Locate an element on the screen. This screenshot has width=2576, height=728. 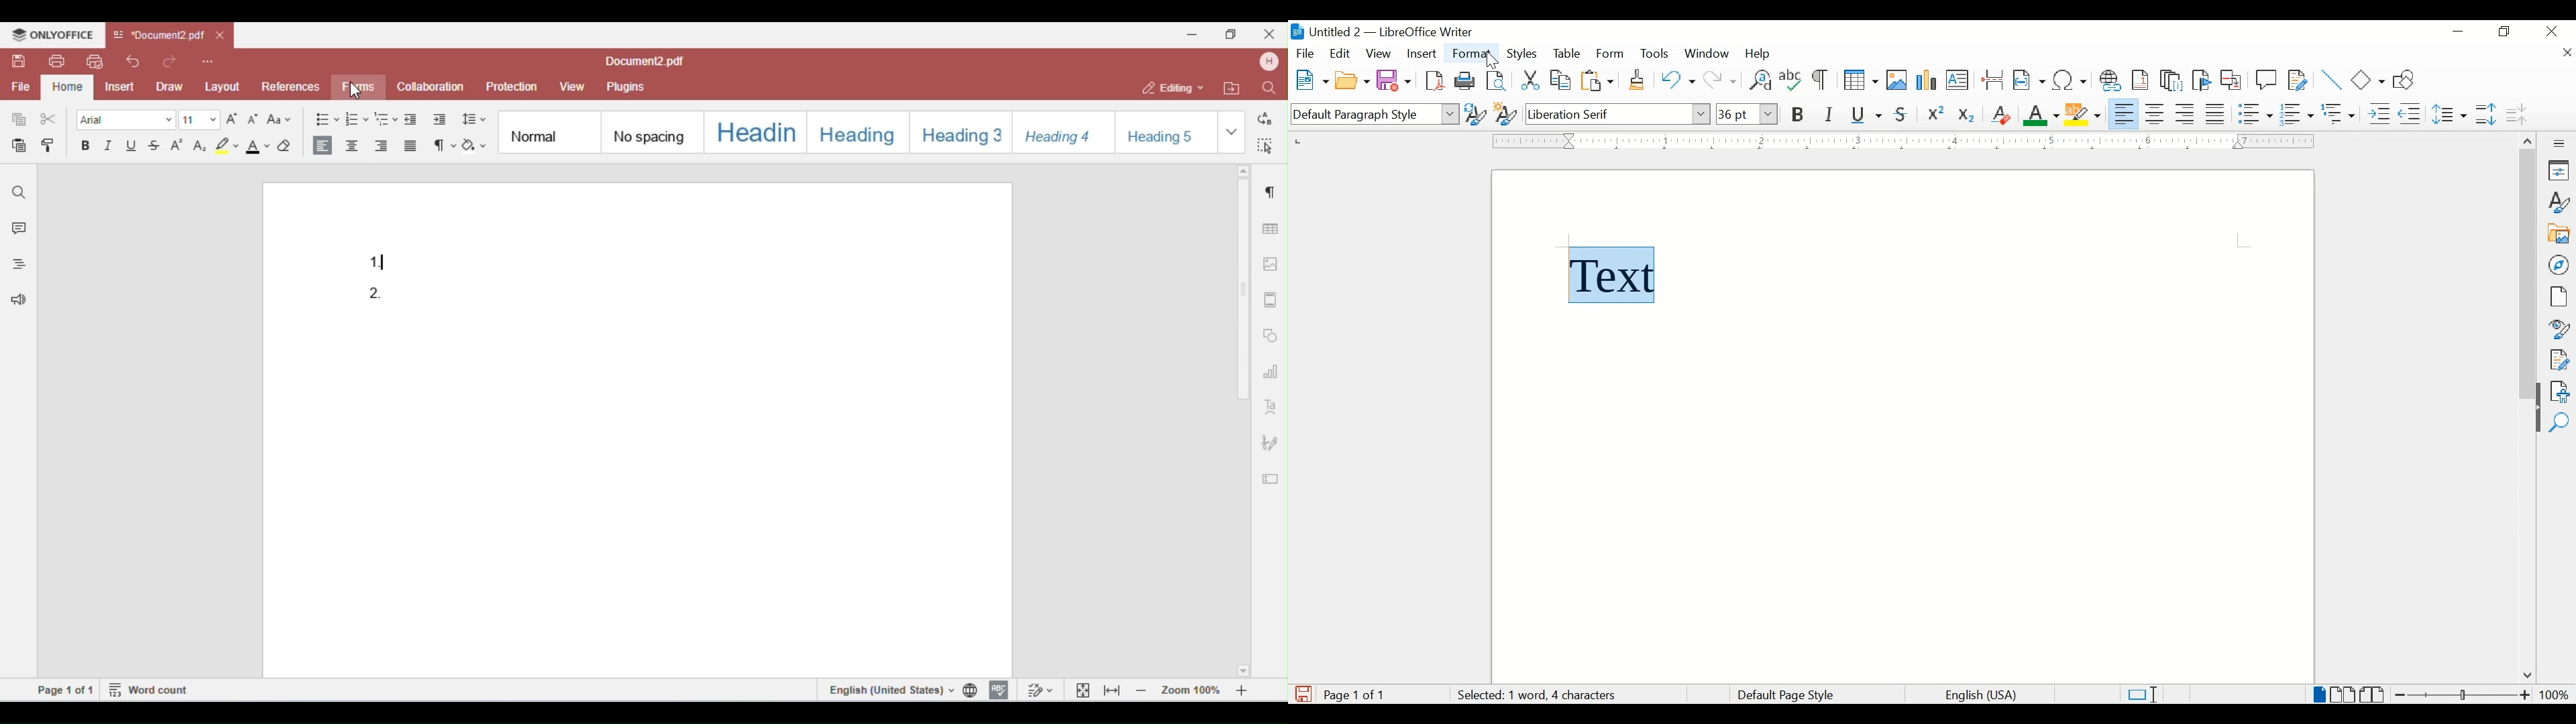
page is located at coordinates (2558, 296).